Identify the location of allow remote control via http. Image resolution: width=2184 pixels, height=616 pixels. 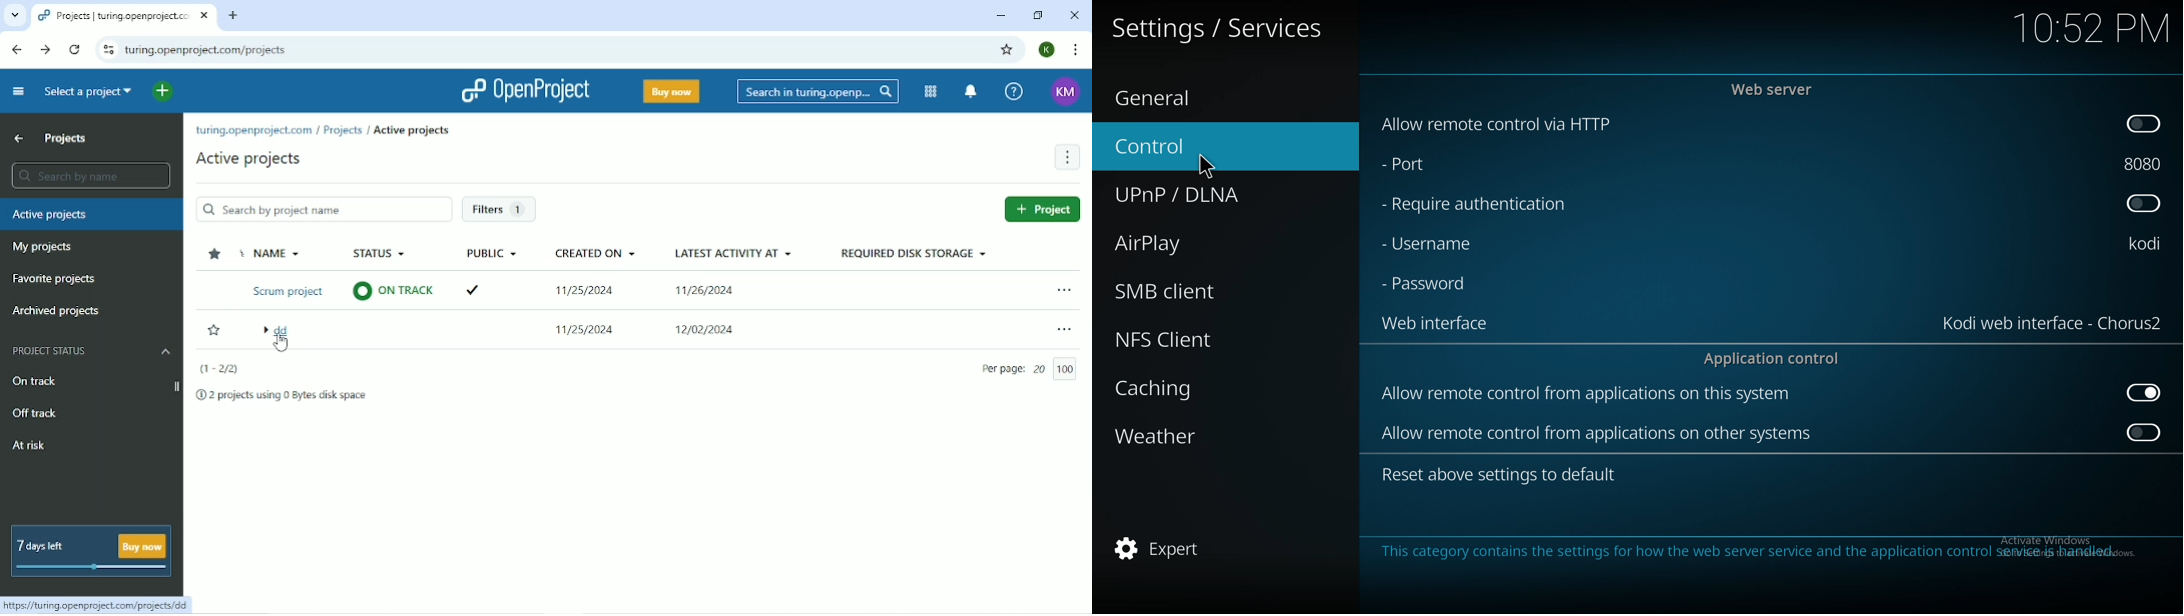
(1495, 124).